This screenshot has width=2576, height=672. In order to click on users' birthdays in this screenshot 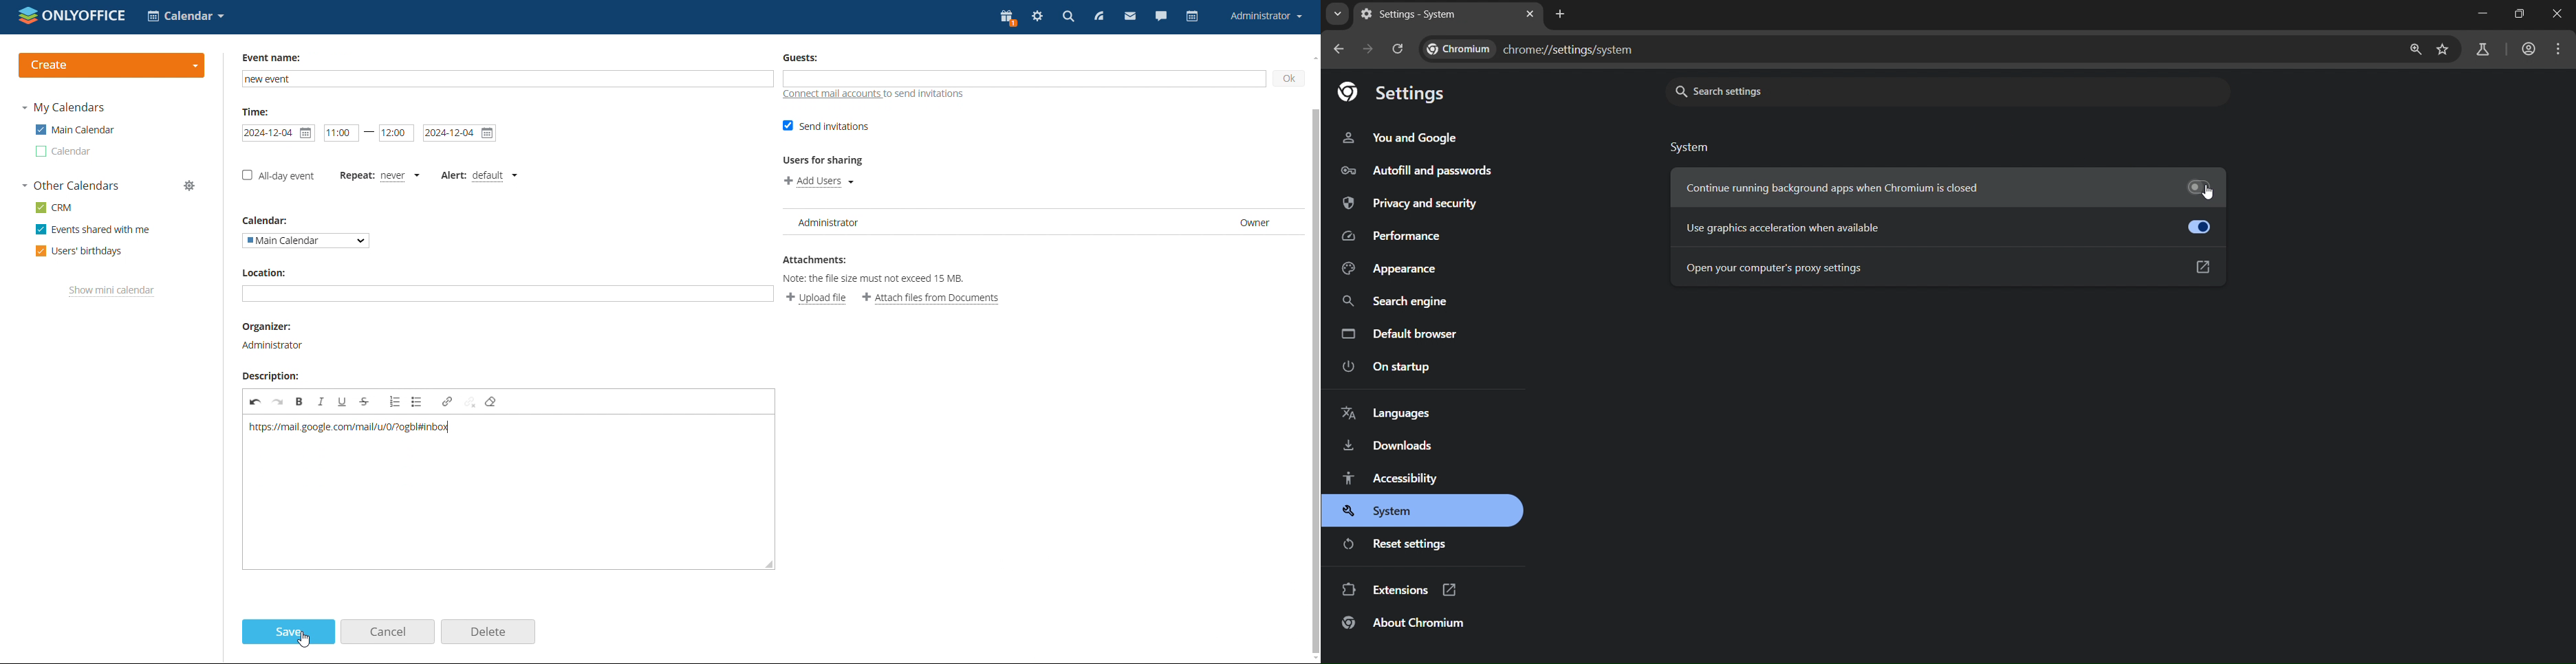, I will do `click(78, 251)`.